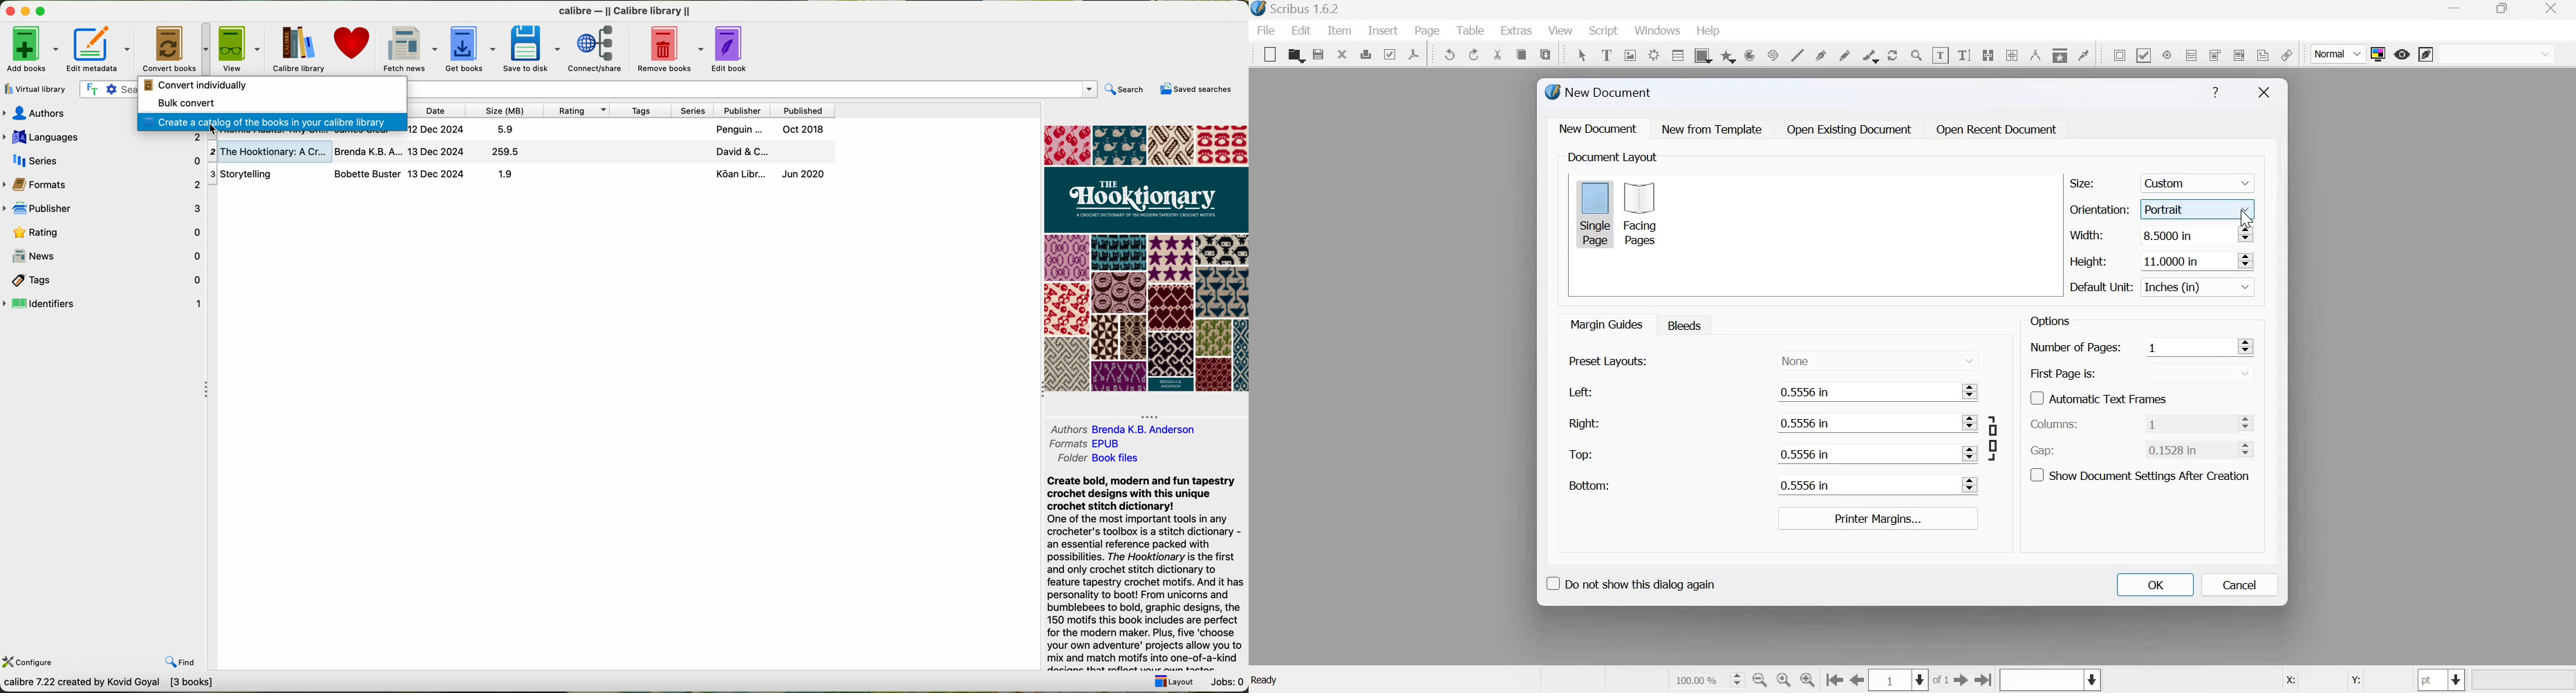 Image resolution: width=2576 pixels, height=700 pixels. Describe the element at coordinates (434, 110) in the screenshot. I see `date` at that location.